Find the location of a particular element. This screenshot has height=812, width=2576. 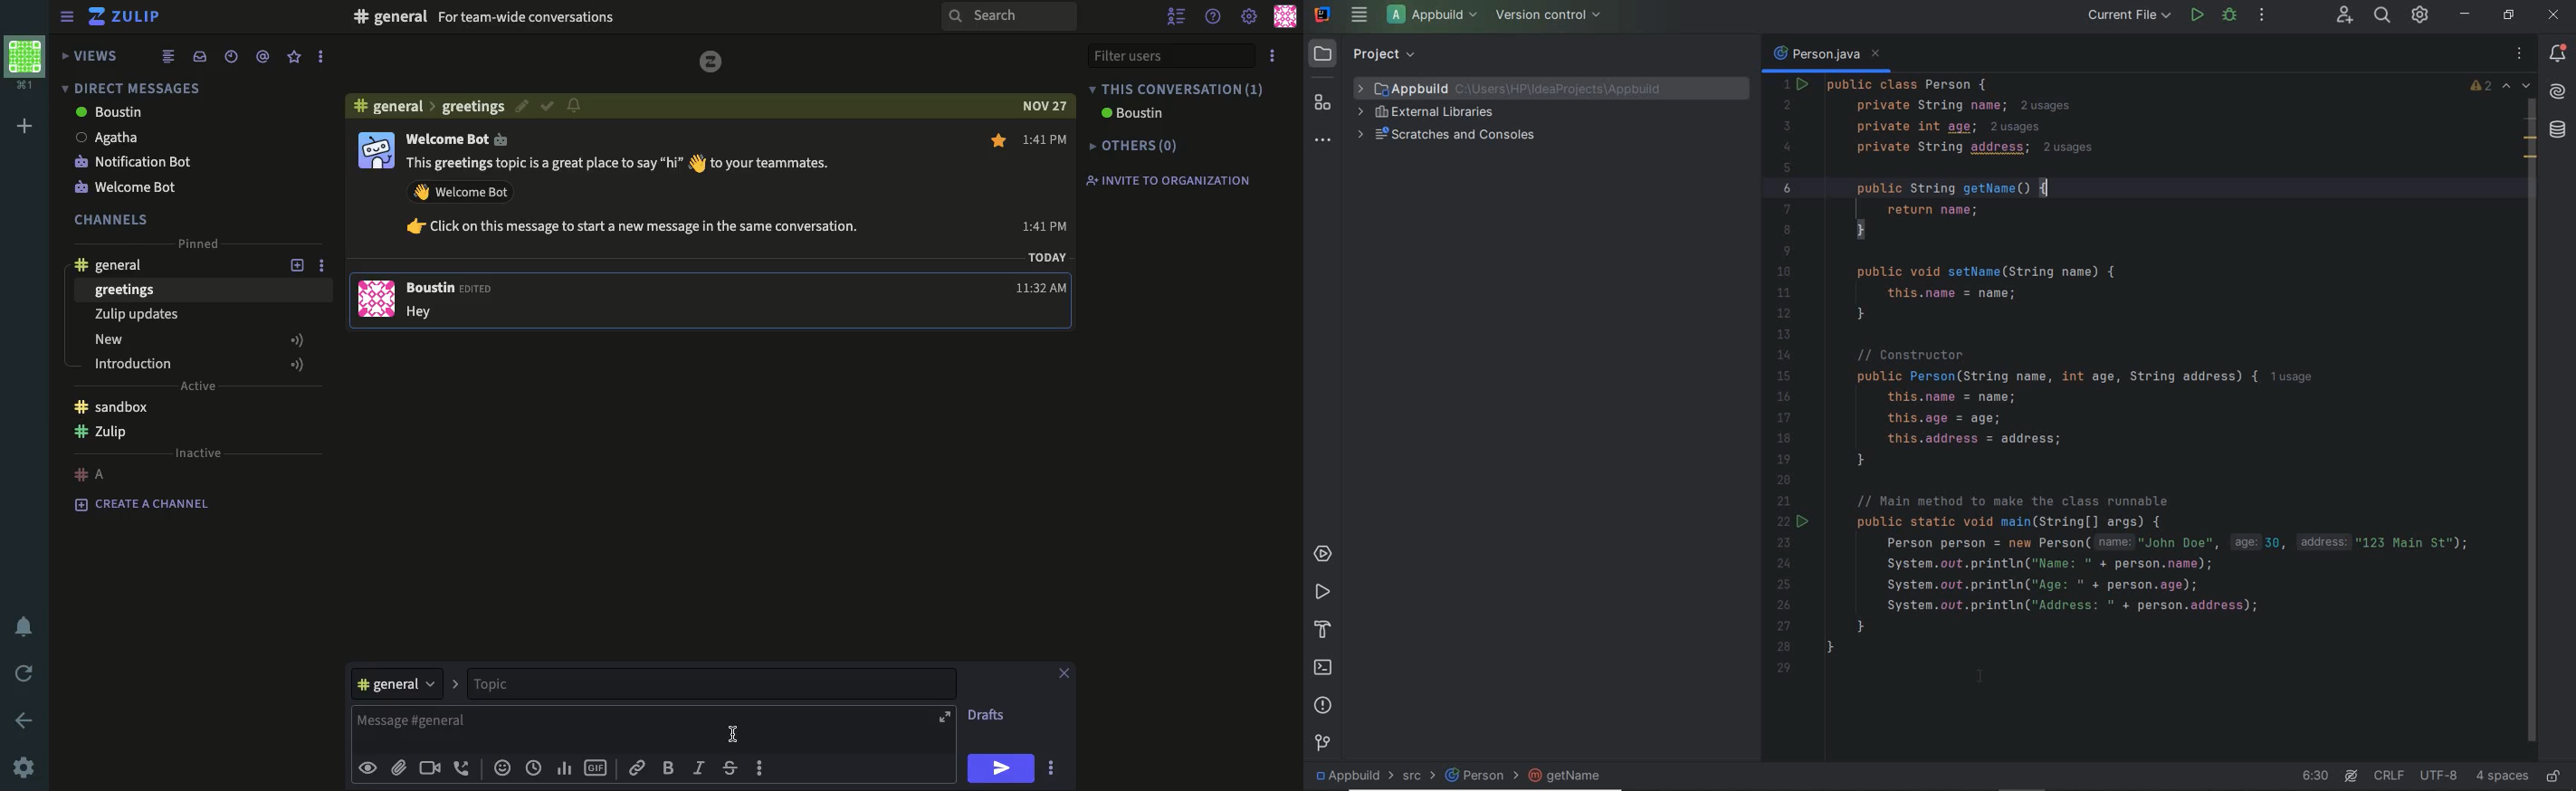

codes is located at coordinates (2110, 117).